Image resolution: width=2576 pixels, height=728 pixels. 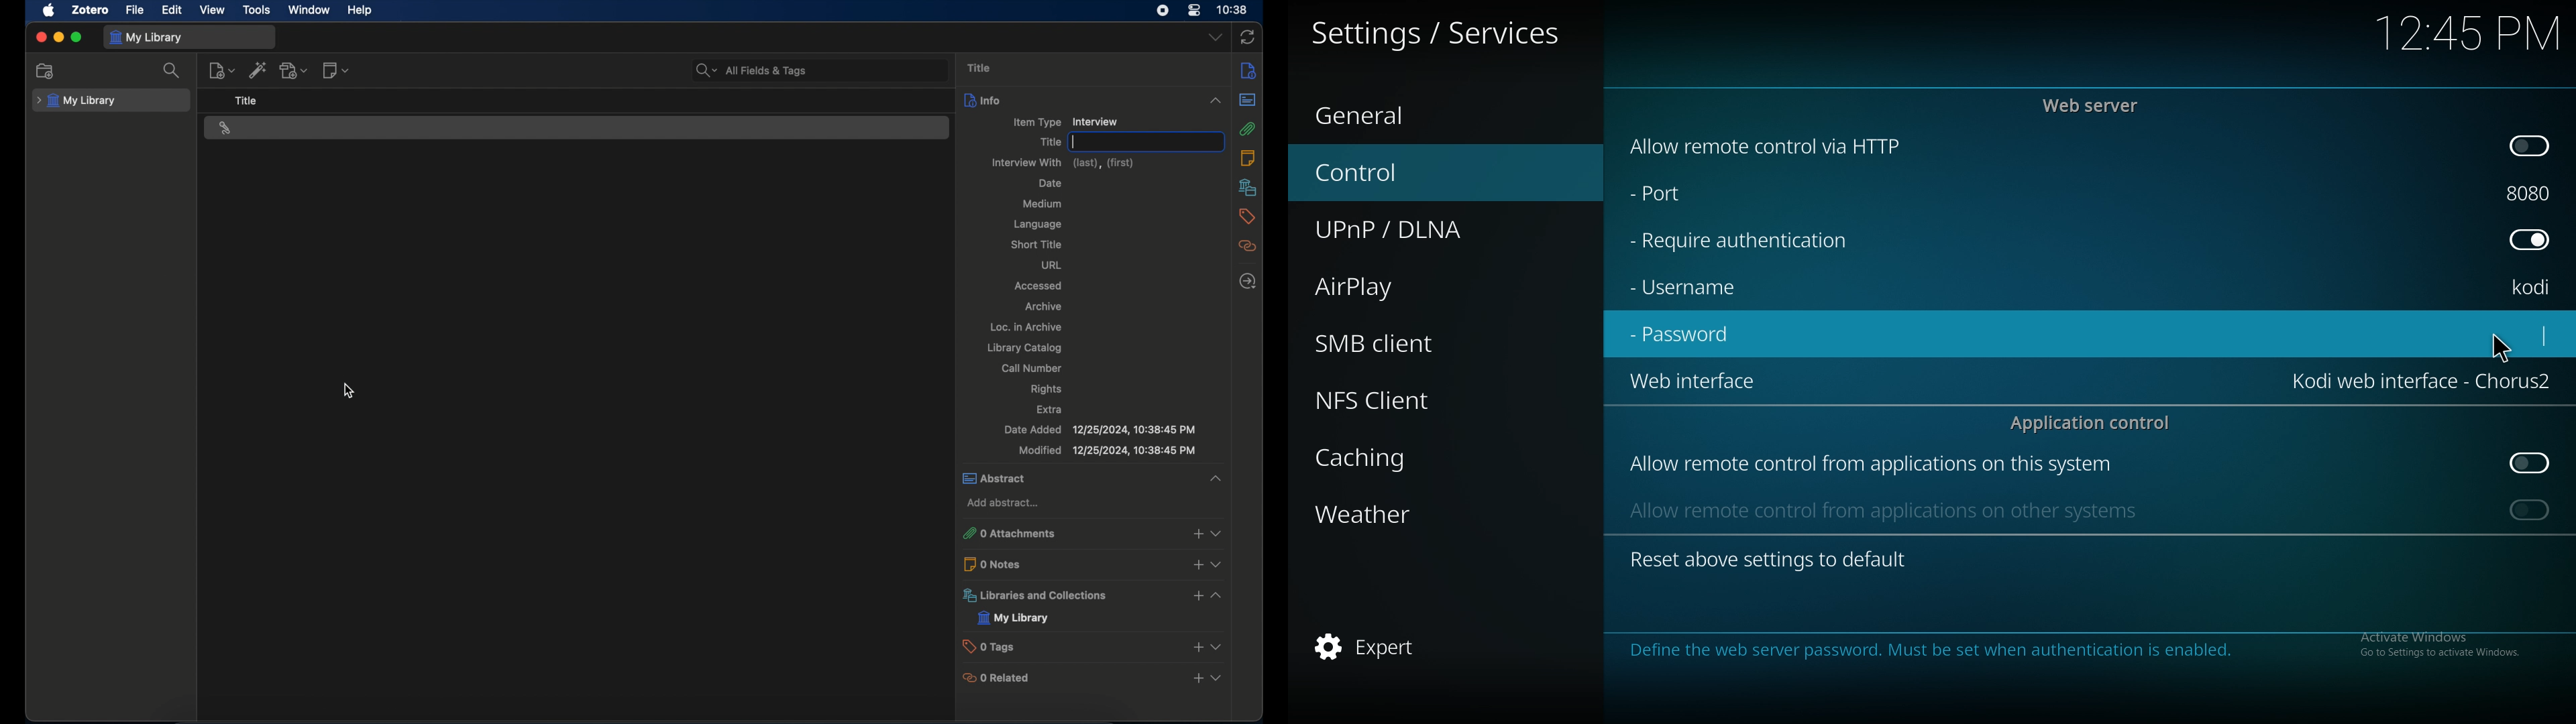 I want to click on 0 tags, so click(x=995, y=648).